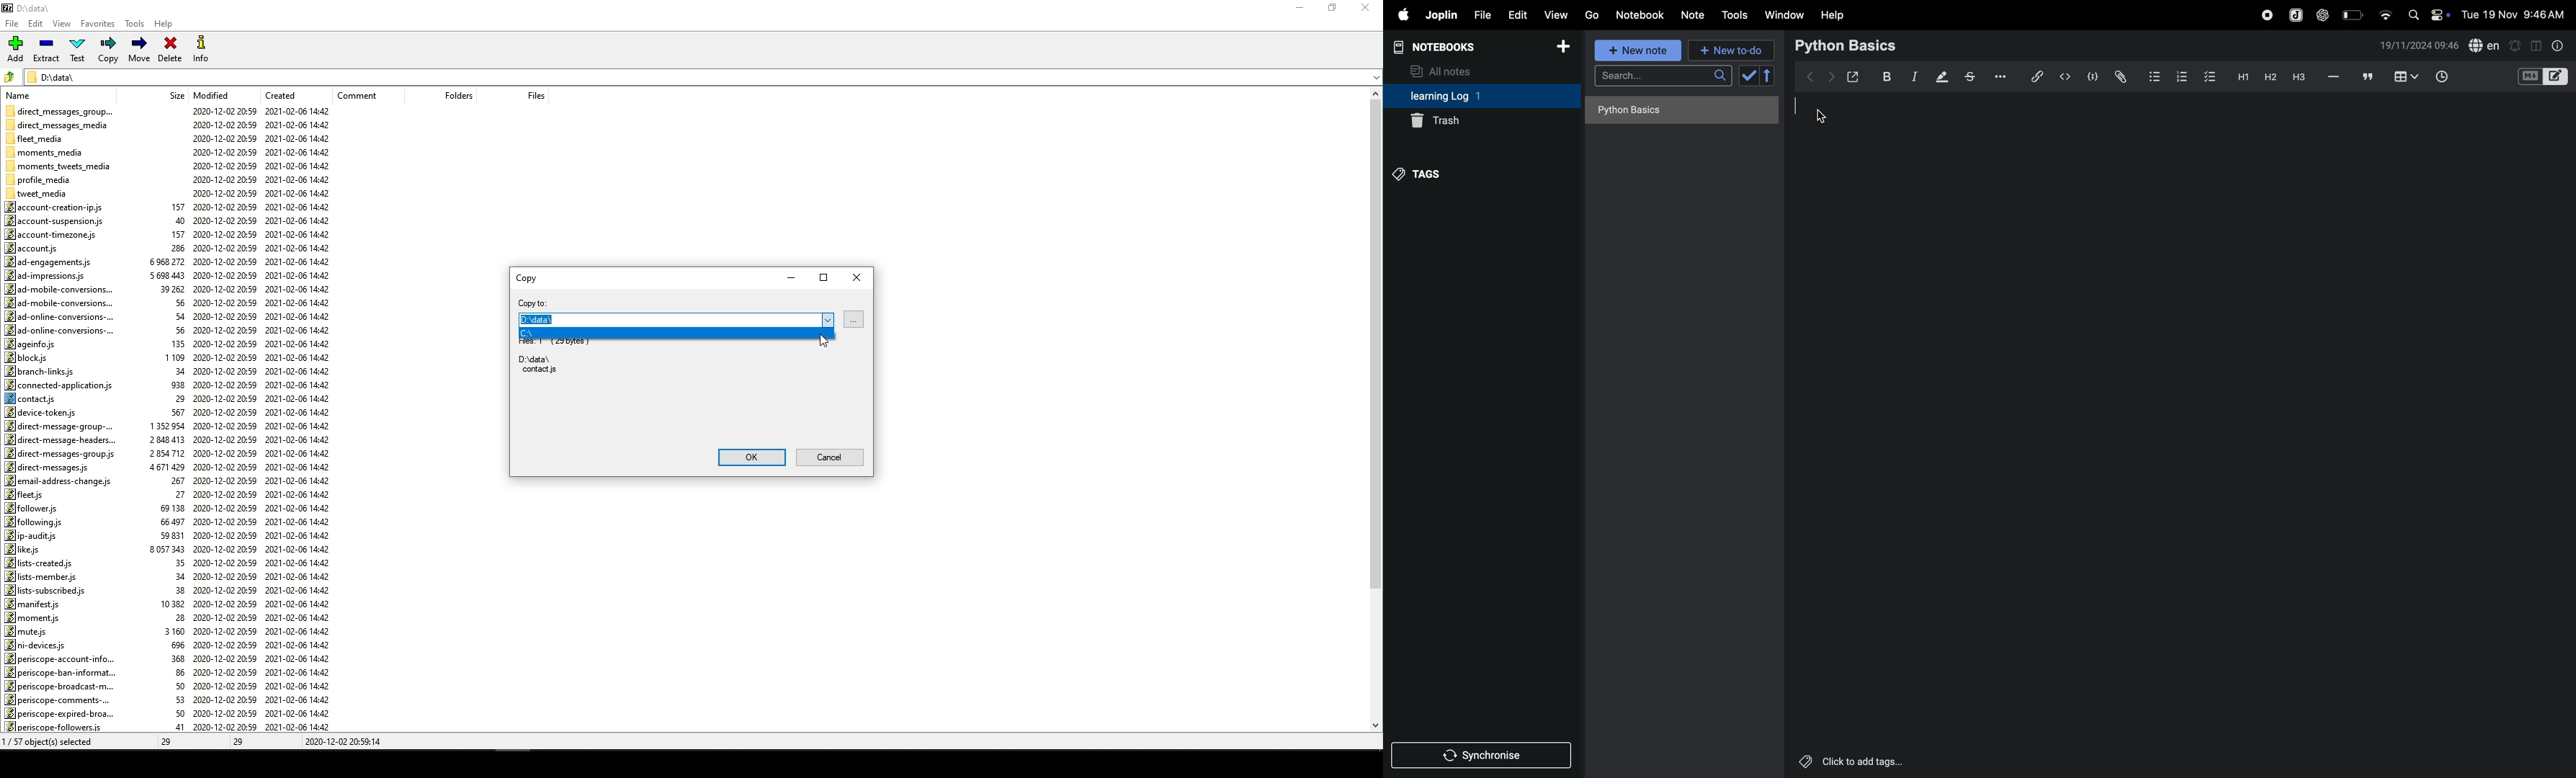 The height and width of the screenshot is (784, 2576). I want to click on date and time, so click(2419, 46).